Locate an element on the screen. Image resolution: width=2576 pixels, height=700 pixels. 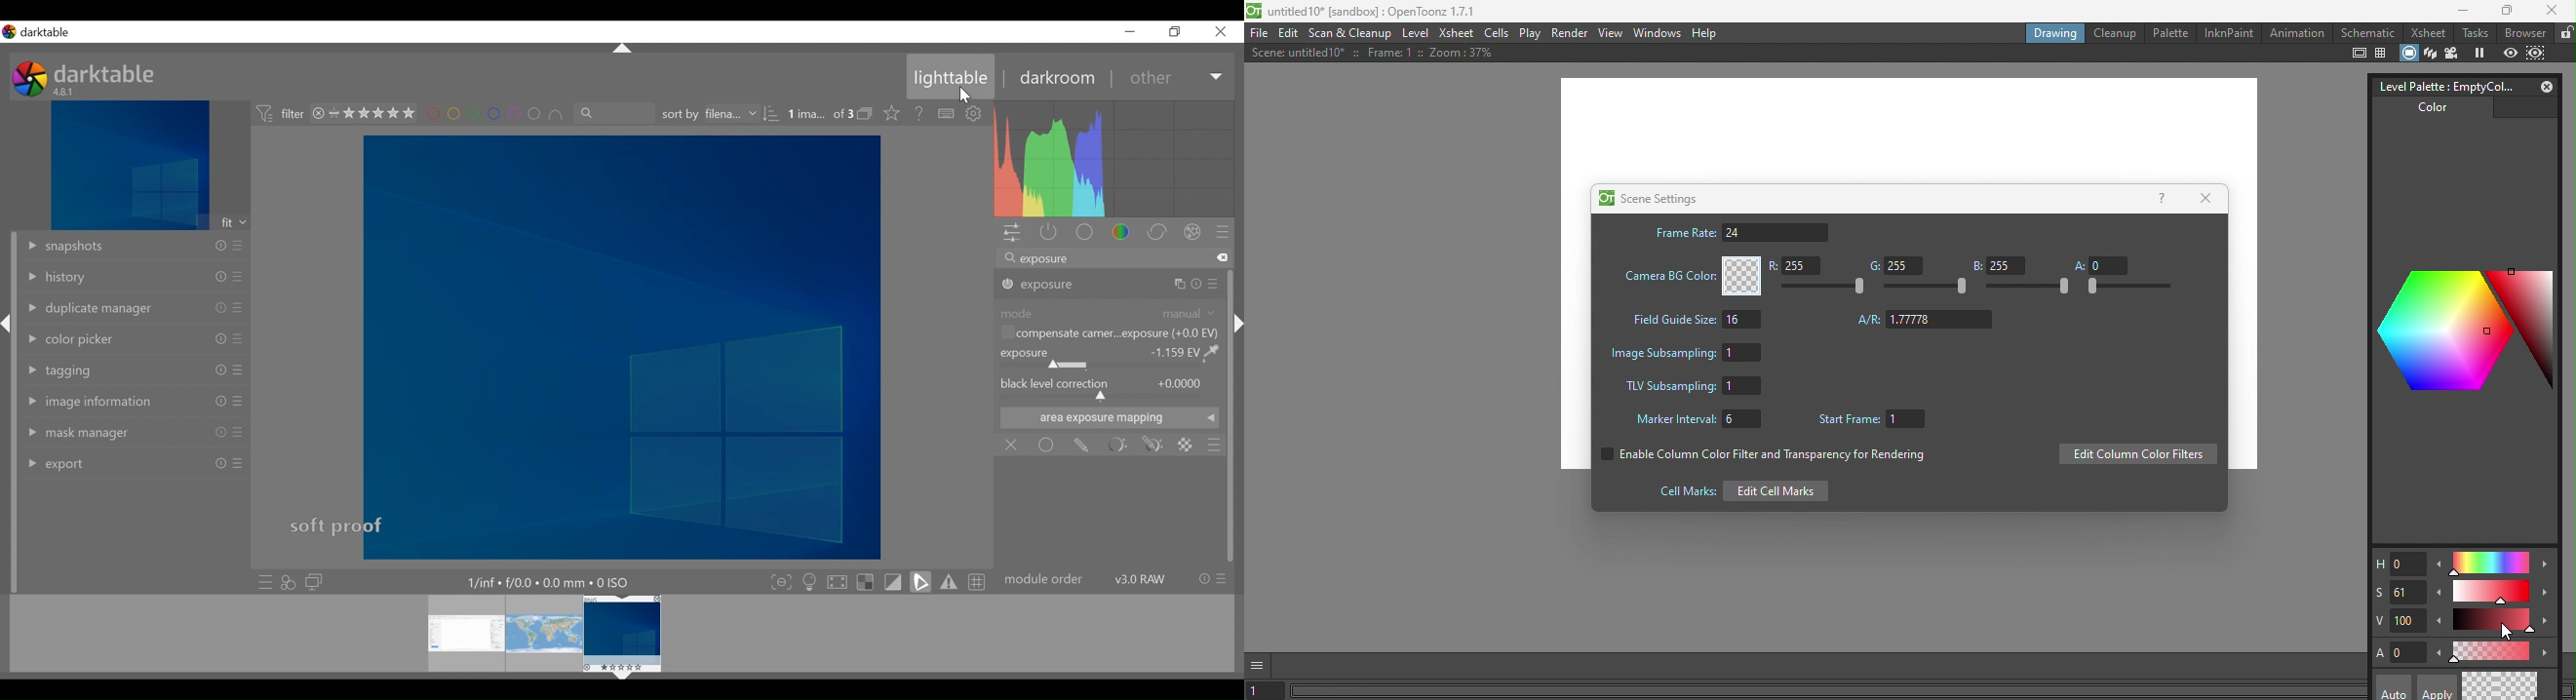
toggle clipping indication is located at coordinates (921, 580).